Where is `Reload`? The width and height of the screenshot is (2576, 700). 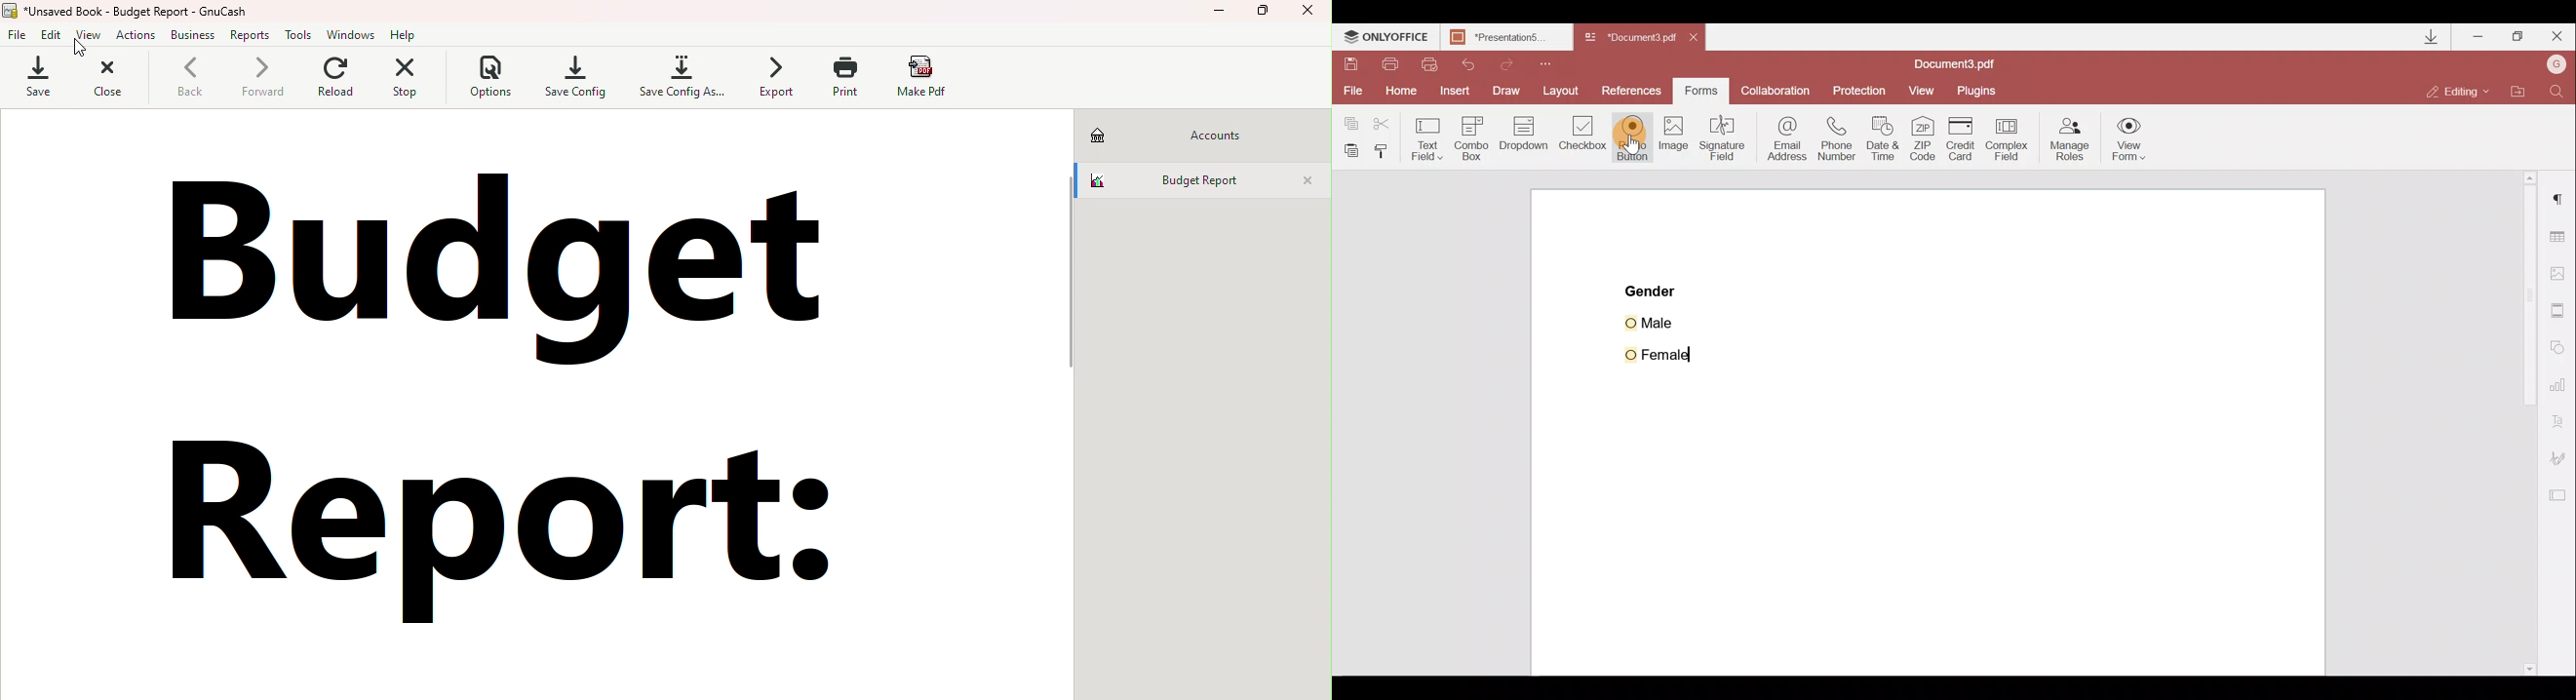 Reload is located at coordinates (333, 80).